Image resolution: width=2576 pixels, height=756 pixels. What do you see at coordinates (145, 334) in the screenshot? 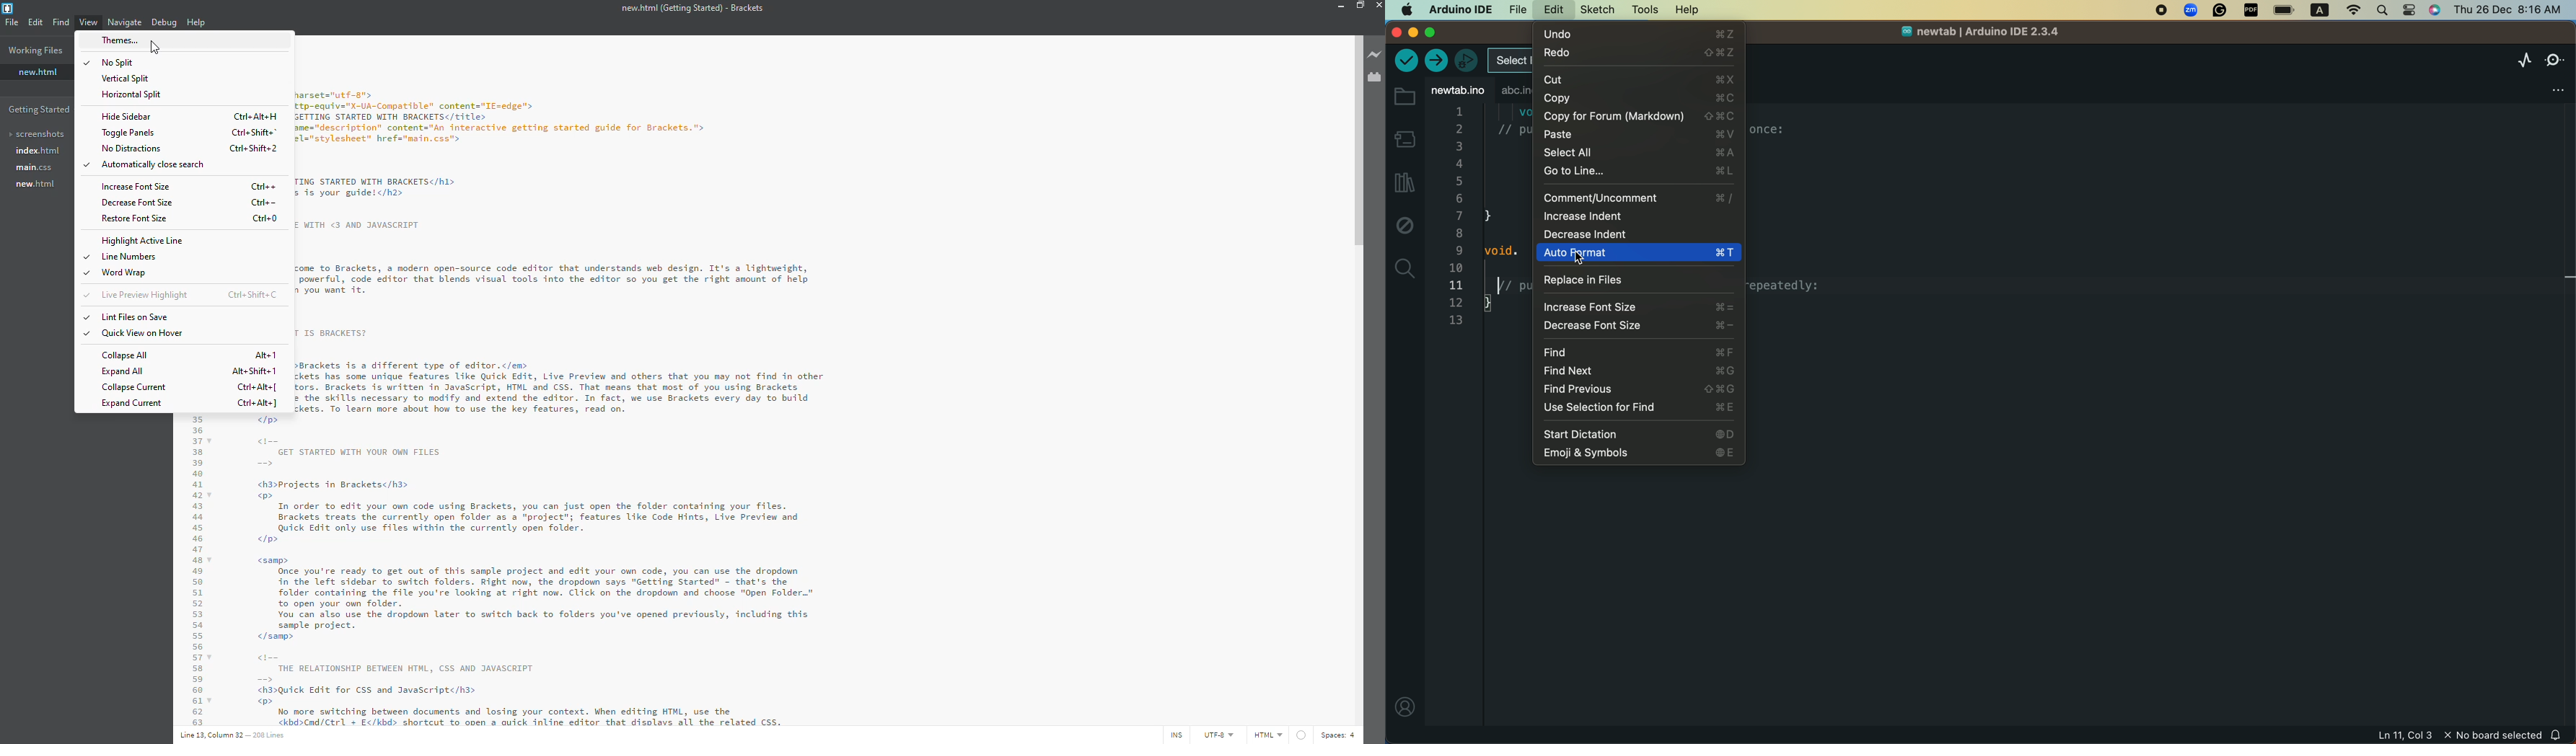
I see `quick view on hover` at bounding box center [145, 334].